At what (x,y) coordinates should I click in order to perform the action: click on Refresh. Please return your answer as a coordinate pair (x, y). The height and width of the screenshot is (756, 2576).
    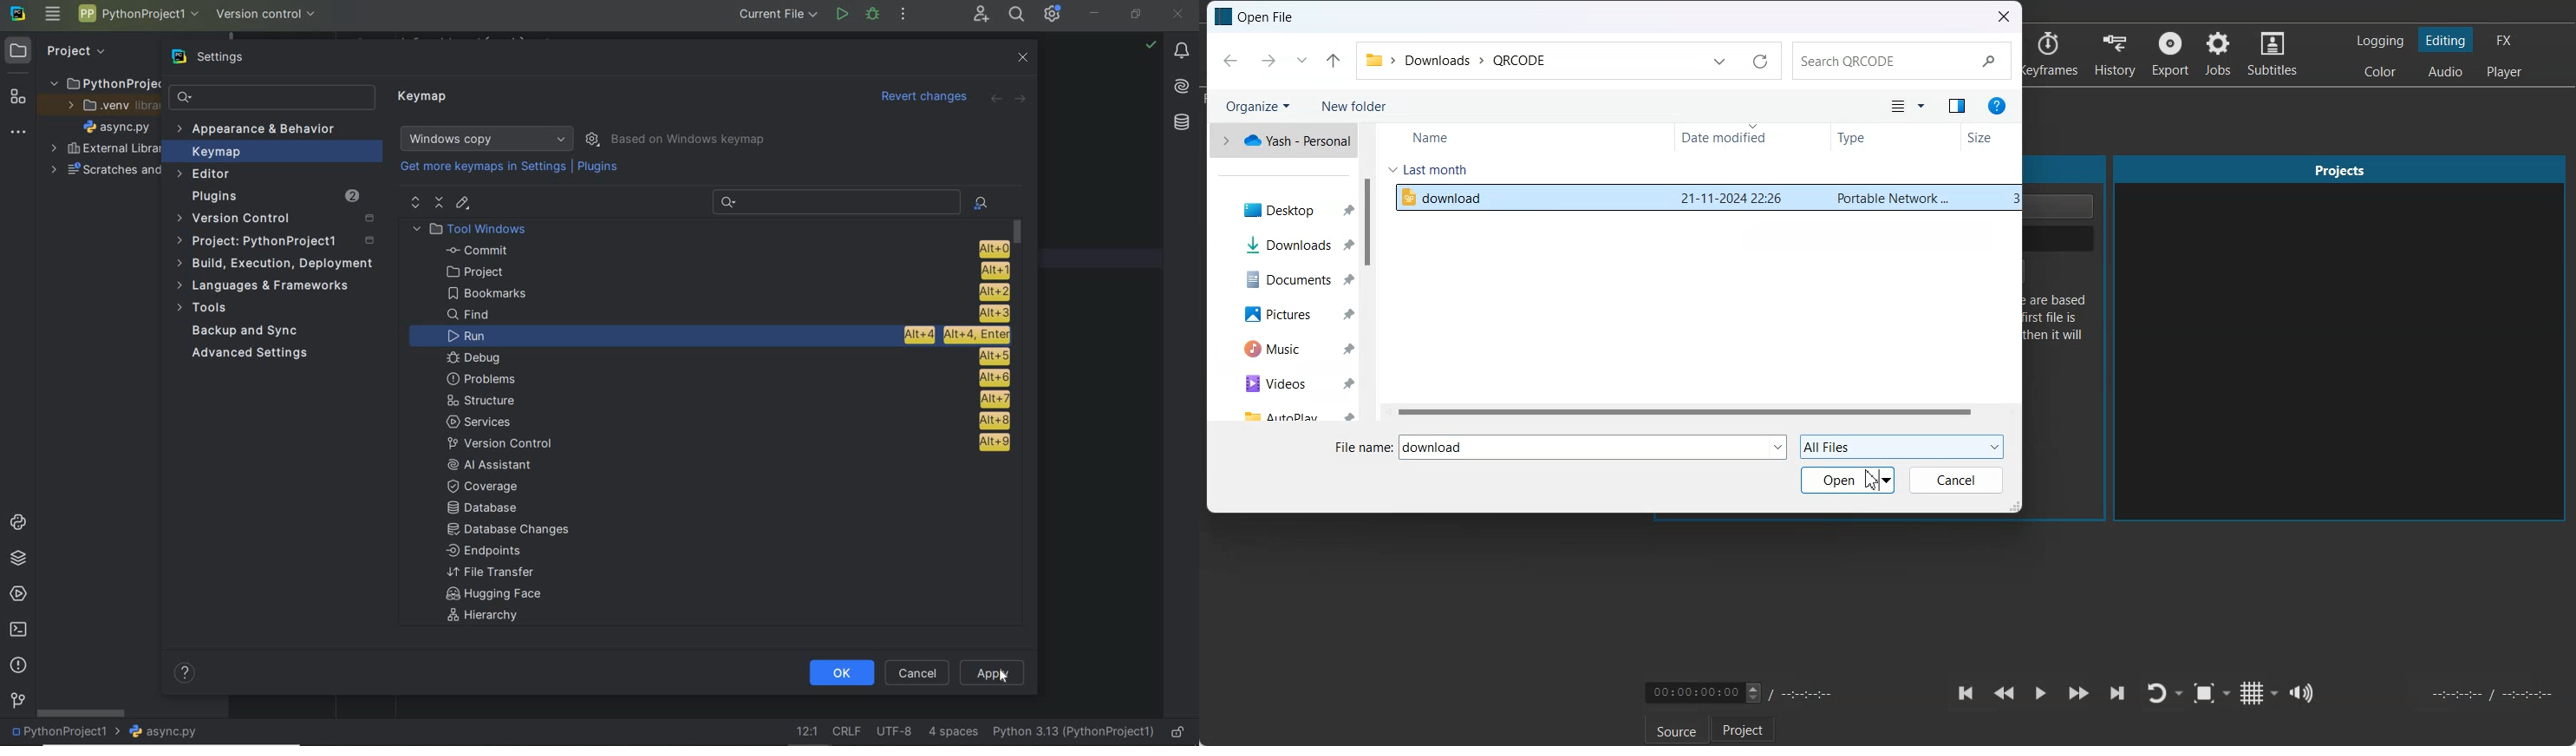
    Looking at the image, I should click on (1759, 62).